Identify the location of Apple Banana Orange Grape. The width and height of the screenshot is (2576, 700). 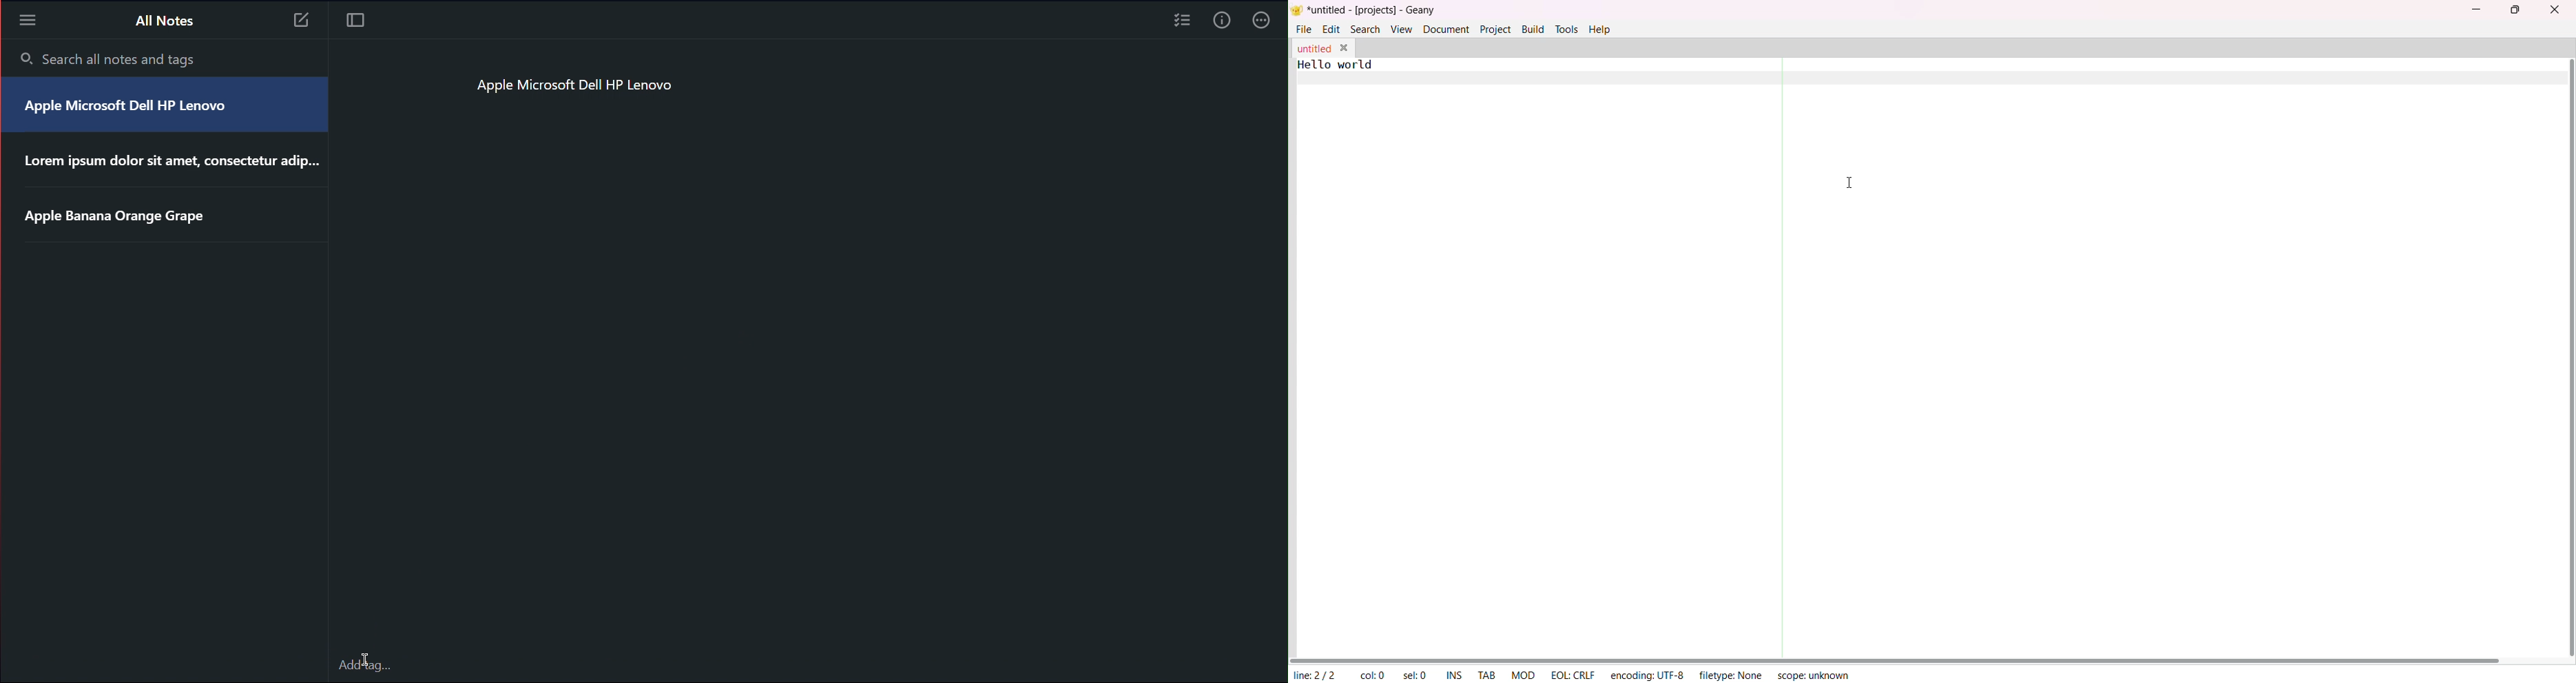
(125, 218).